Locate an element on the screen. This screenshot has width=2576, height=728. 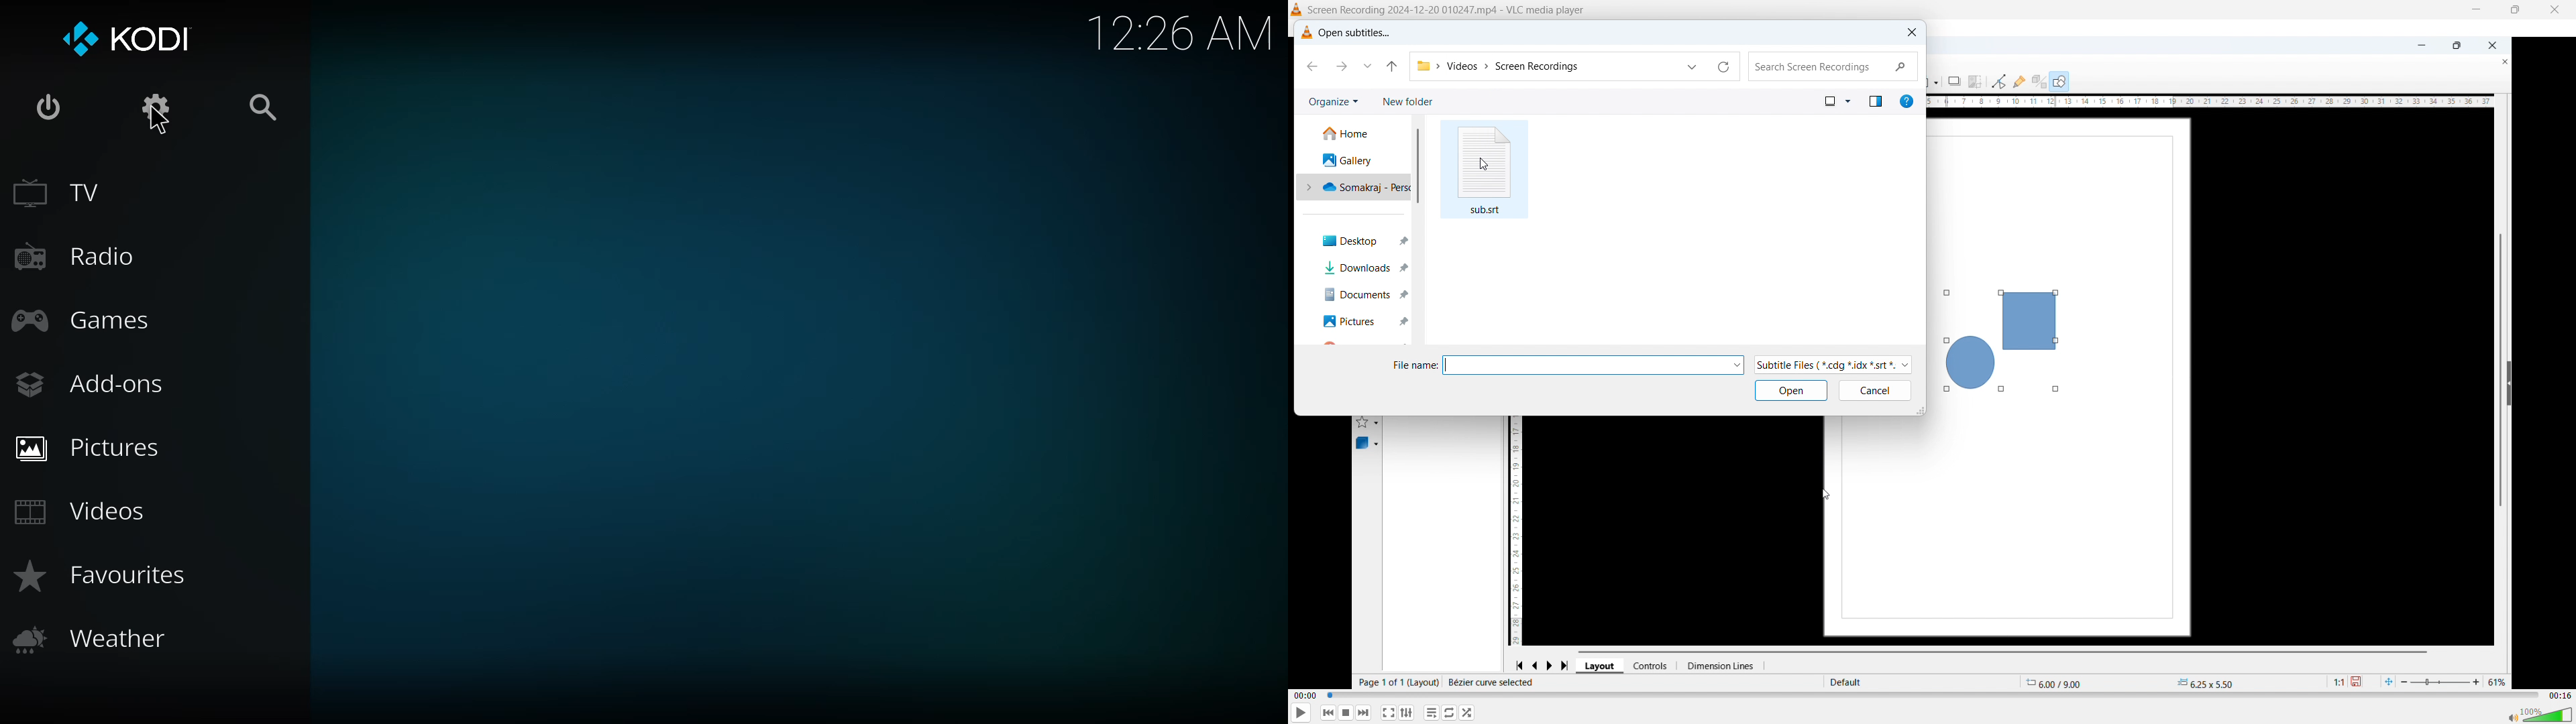
save is located at coordinates (2361, 682).